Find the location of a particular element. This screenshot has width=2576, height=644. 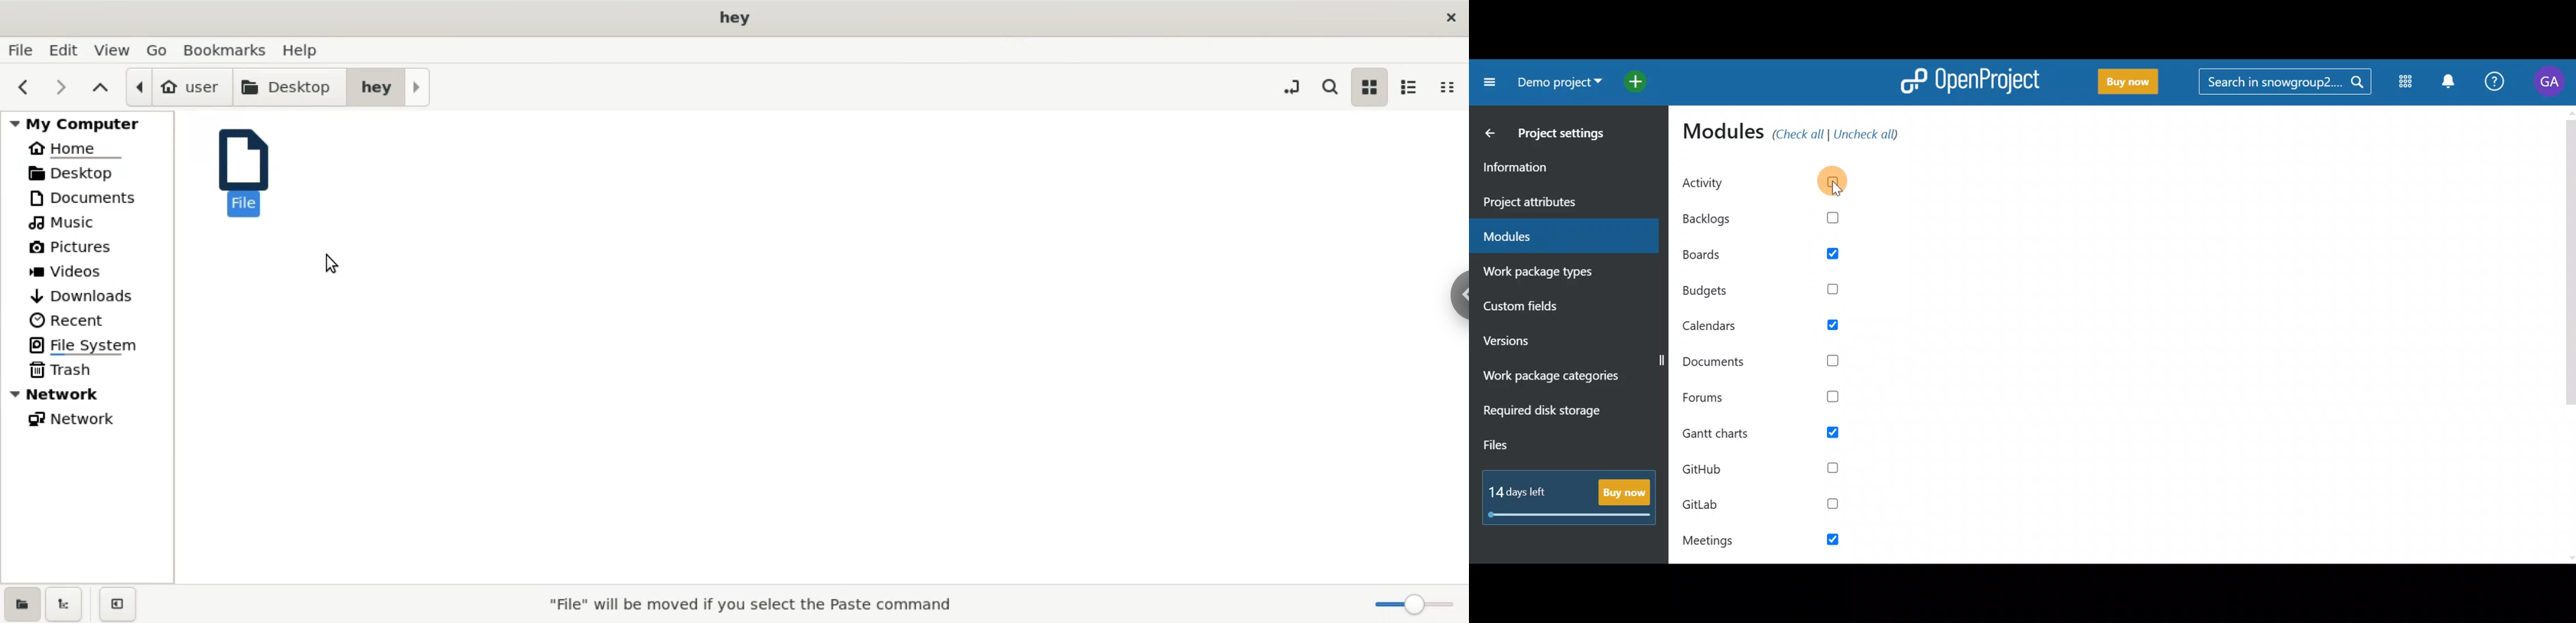

GitLab is located at coordinates (1762, 505).